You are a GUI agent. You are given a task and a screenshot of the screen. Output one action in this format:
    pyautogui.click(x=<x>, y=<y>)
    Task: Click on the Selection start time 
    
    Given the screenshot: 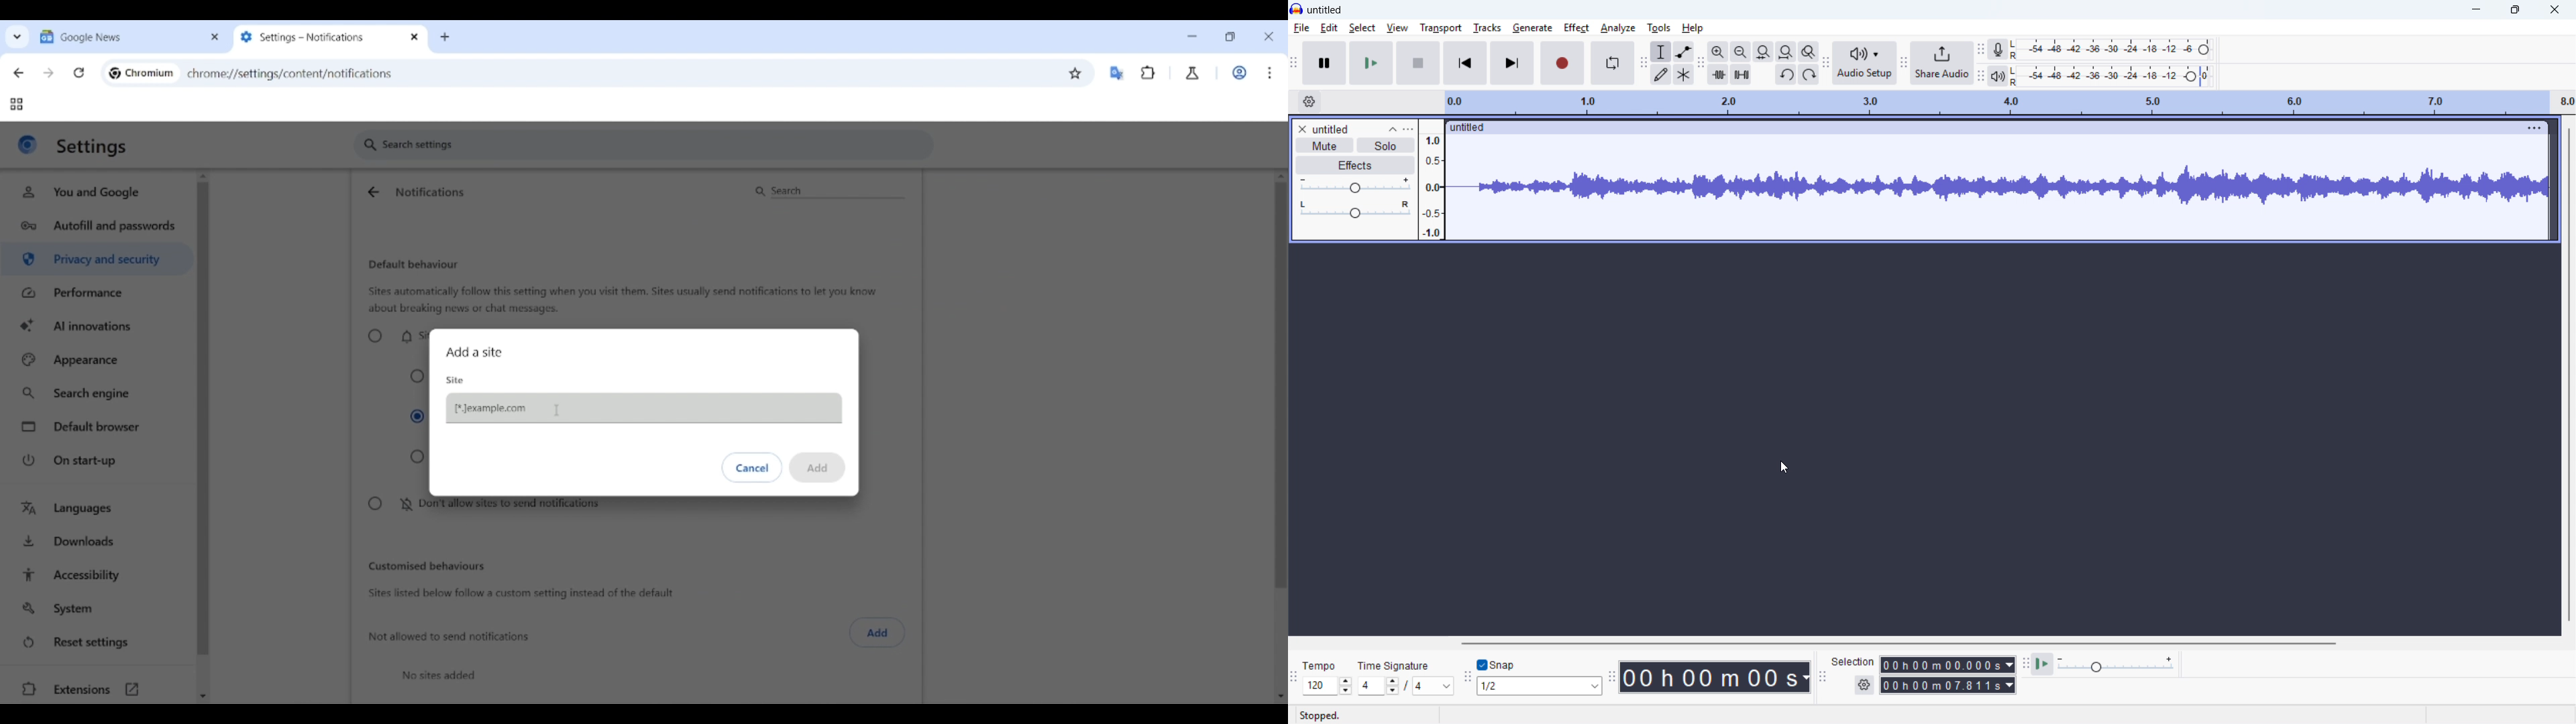 What is the action you would take?
    pyautogui.click(x=1947, y=665)
    